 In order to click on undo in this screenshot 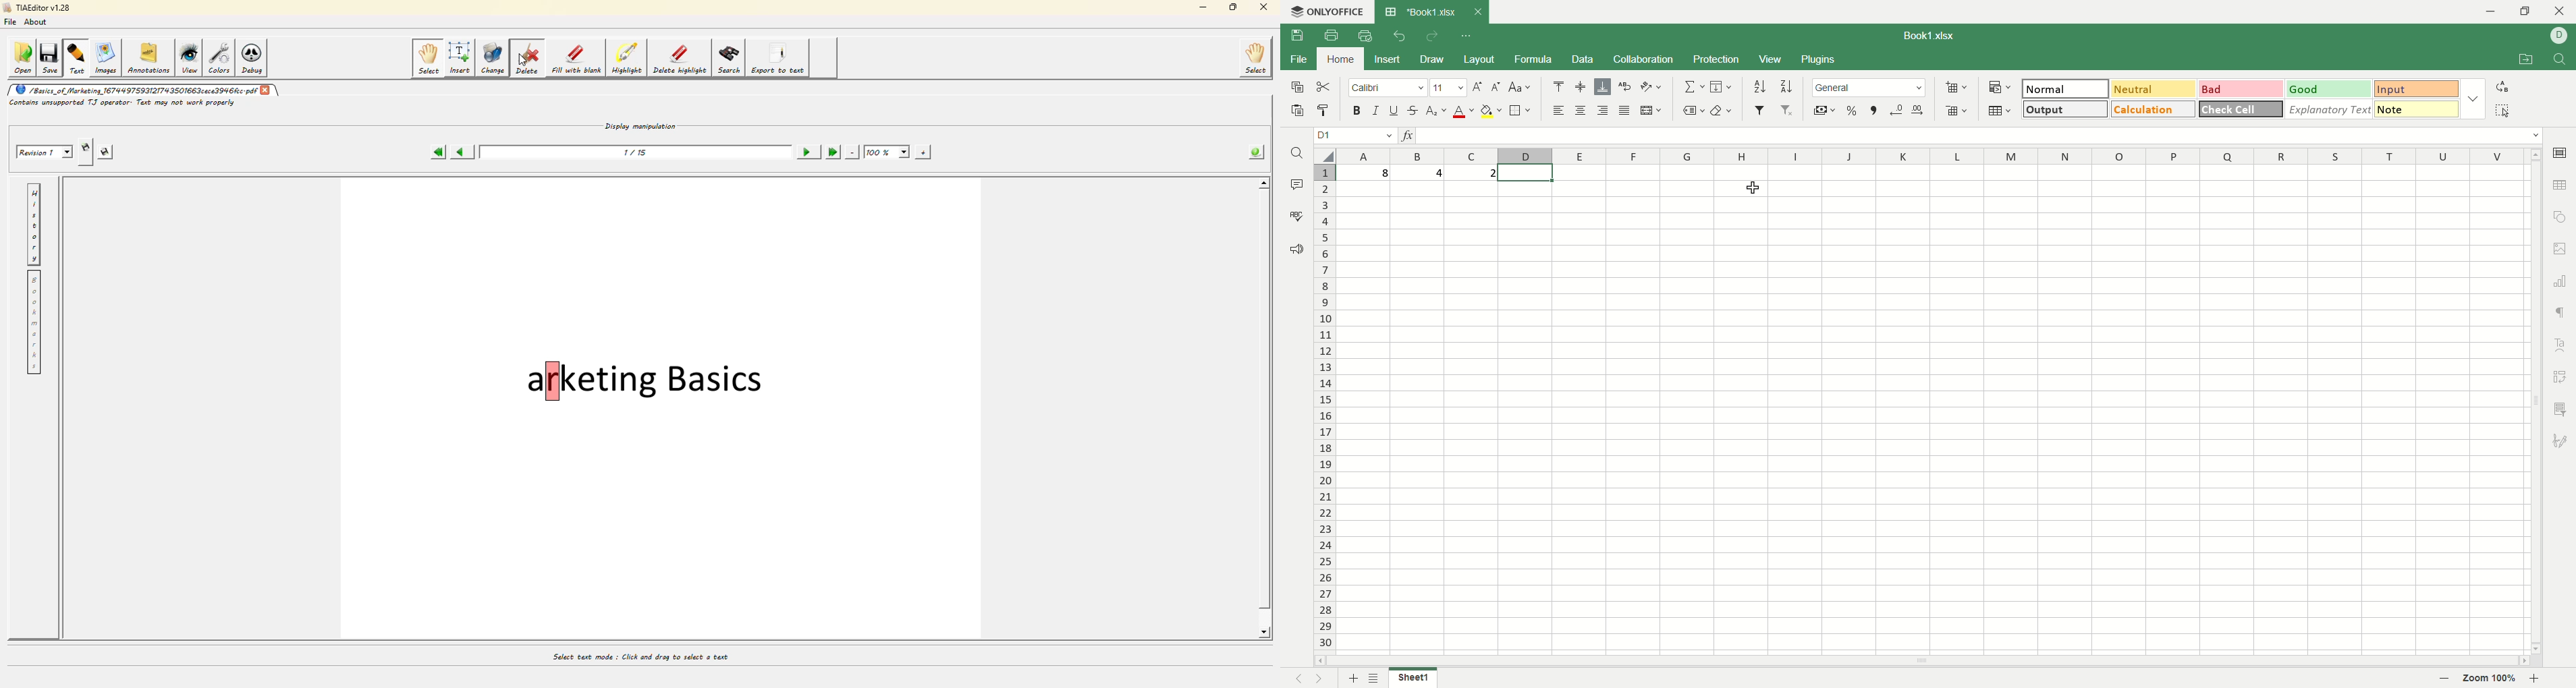, I will do `click(1400, 34)`.